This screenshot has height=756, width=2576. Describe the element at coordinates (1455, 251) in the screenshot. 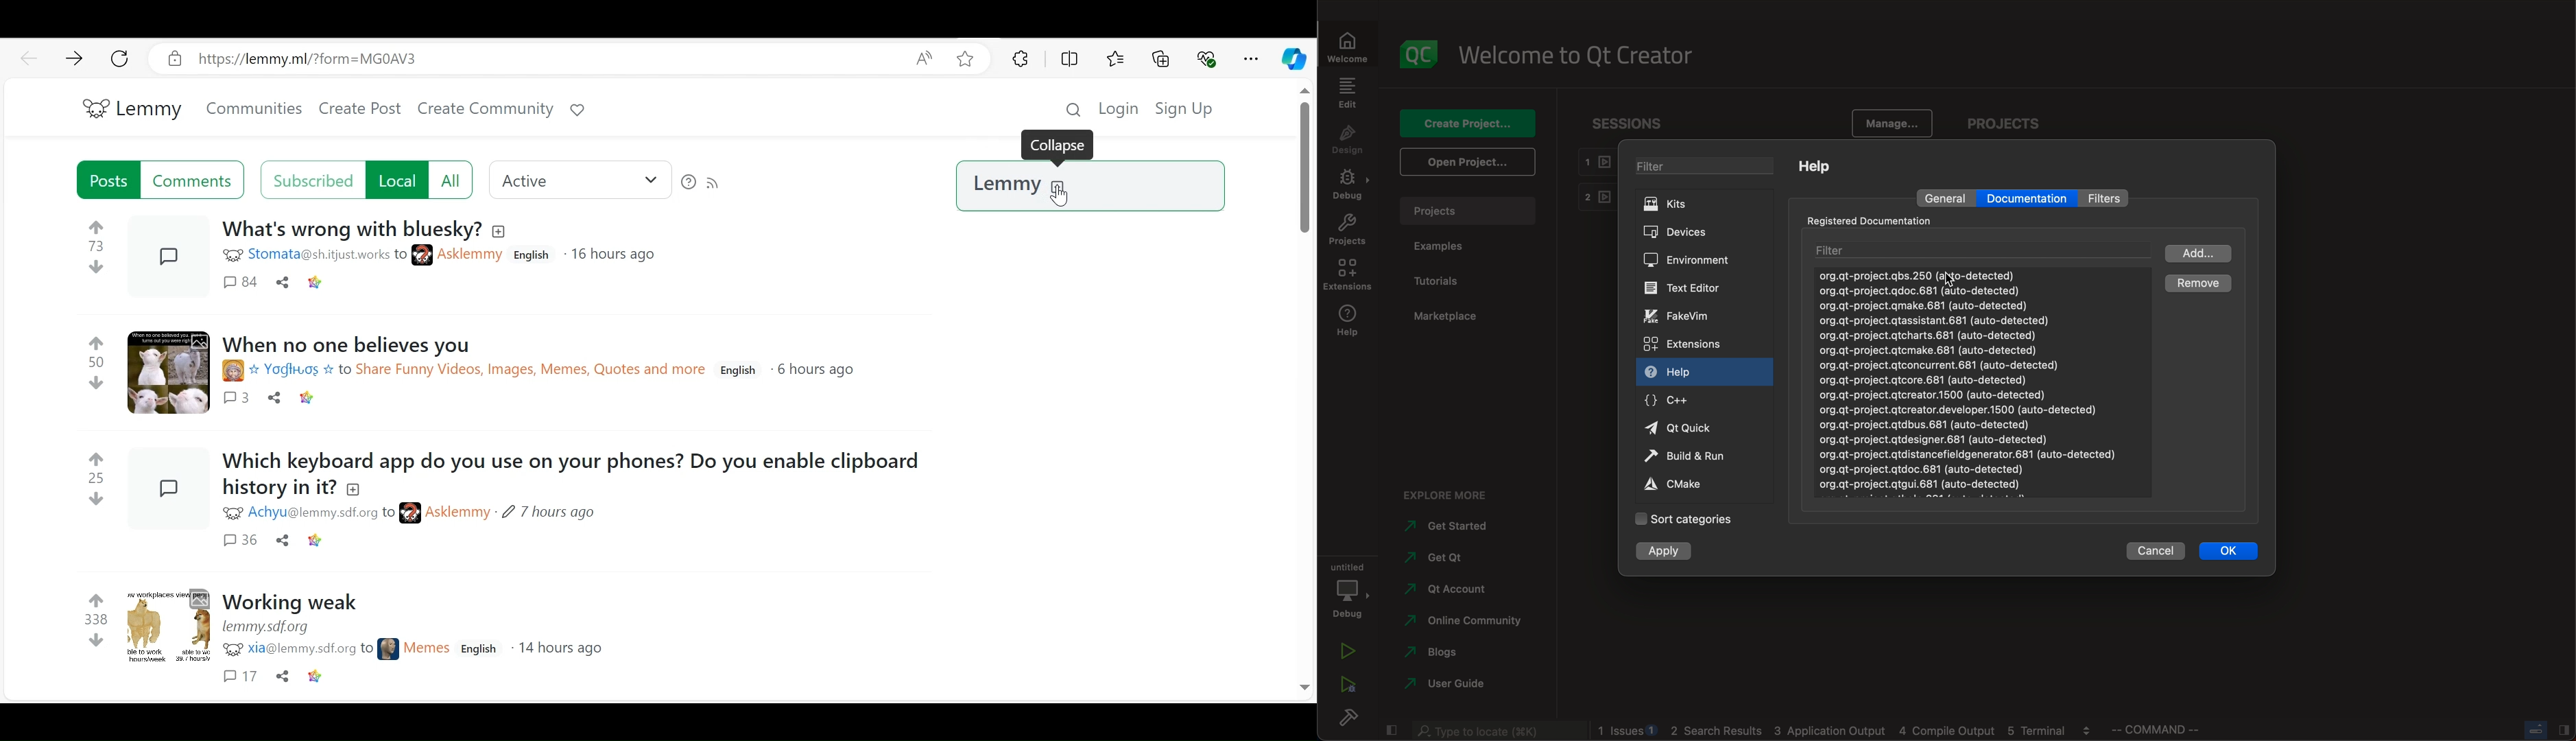

I see `examples` at that location.